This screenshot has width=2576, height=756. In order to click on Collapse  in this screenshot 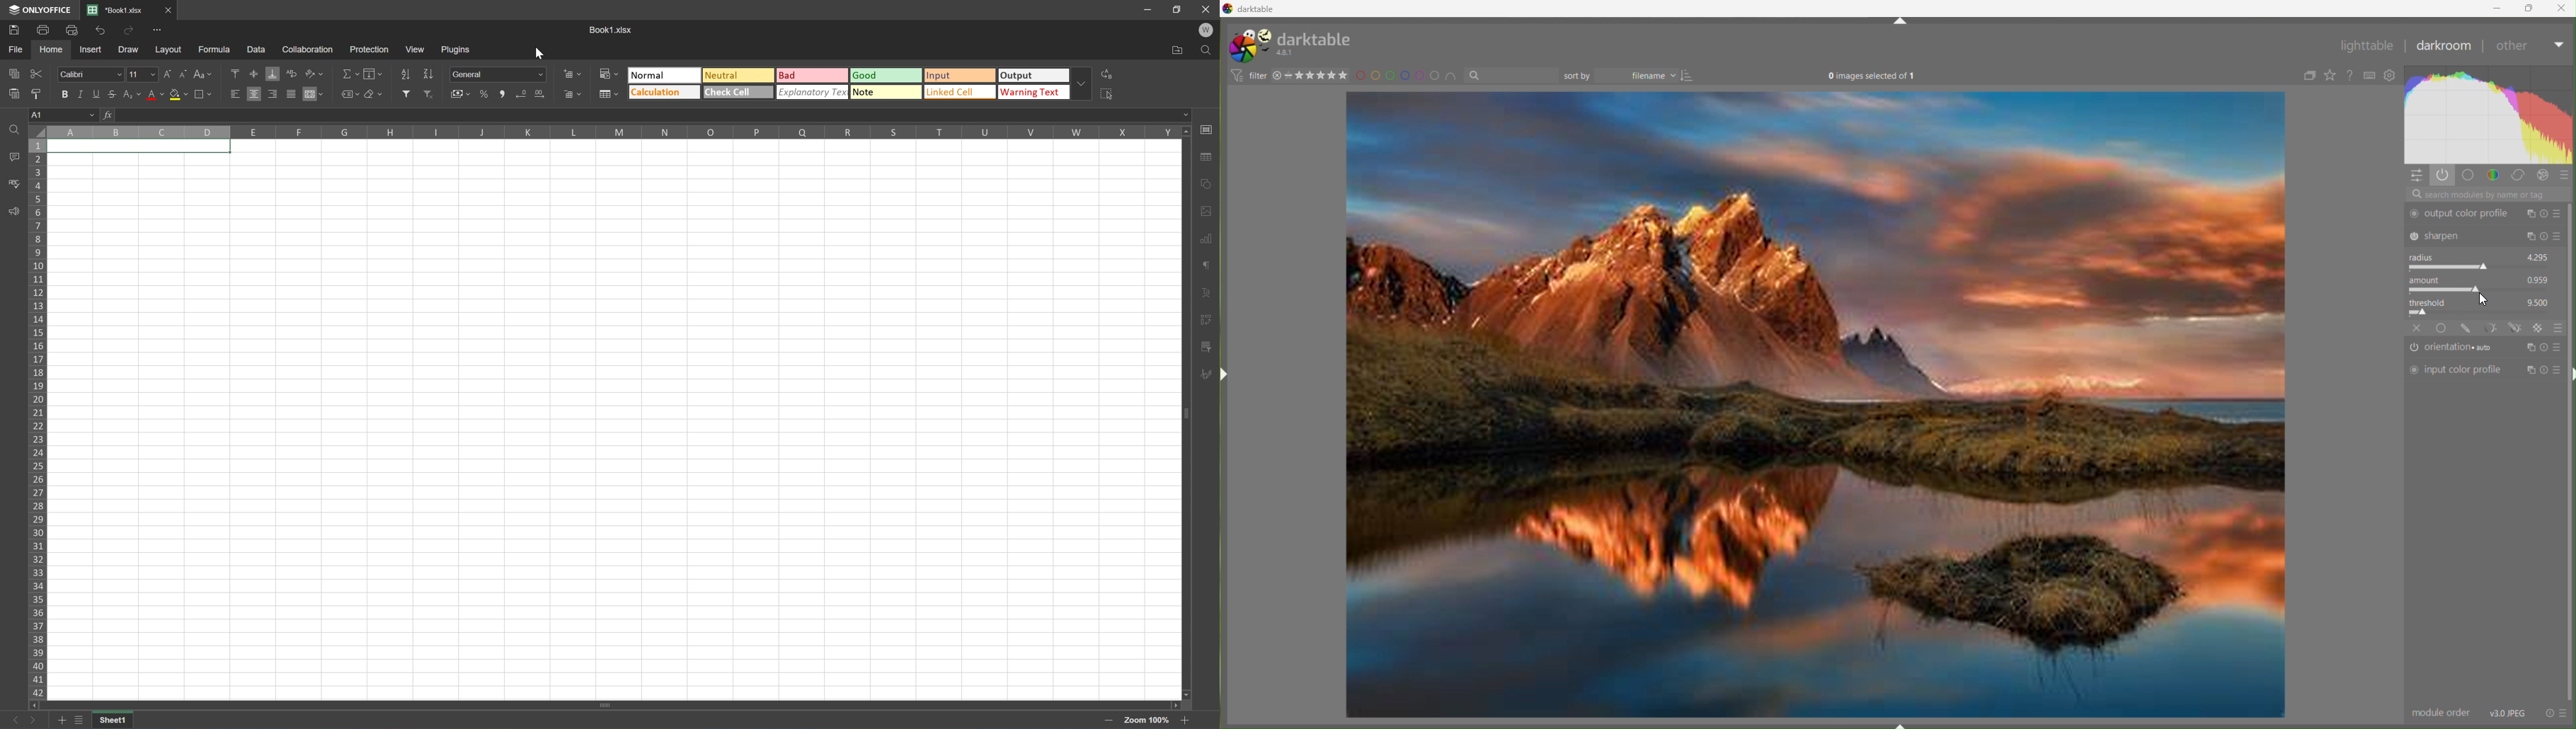, I will do `click(1900, 21)`.